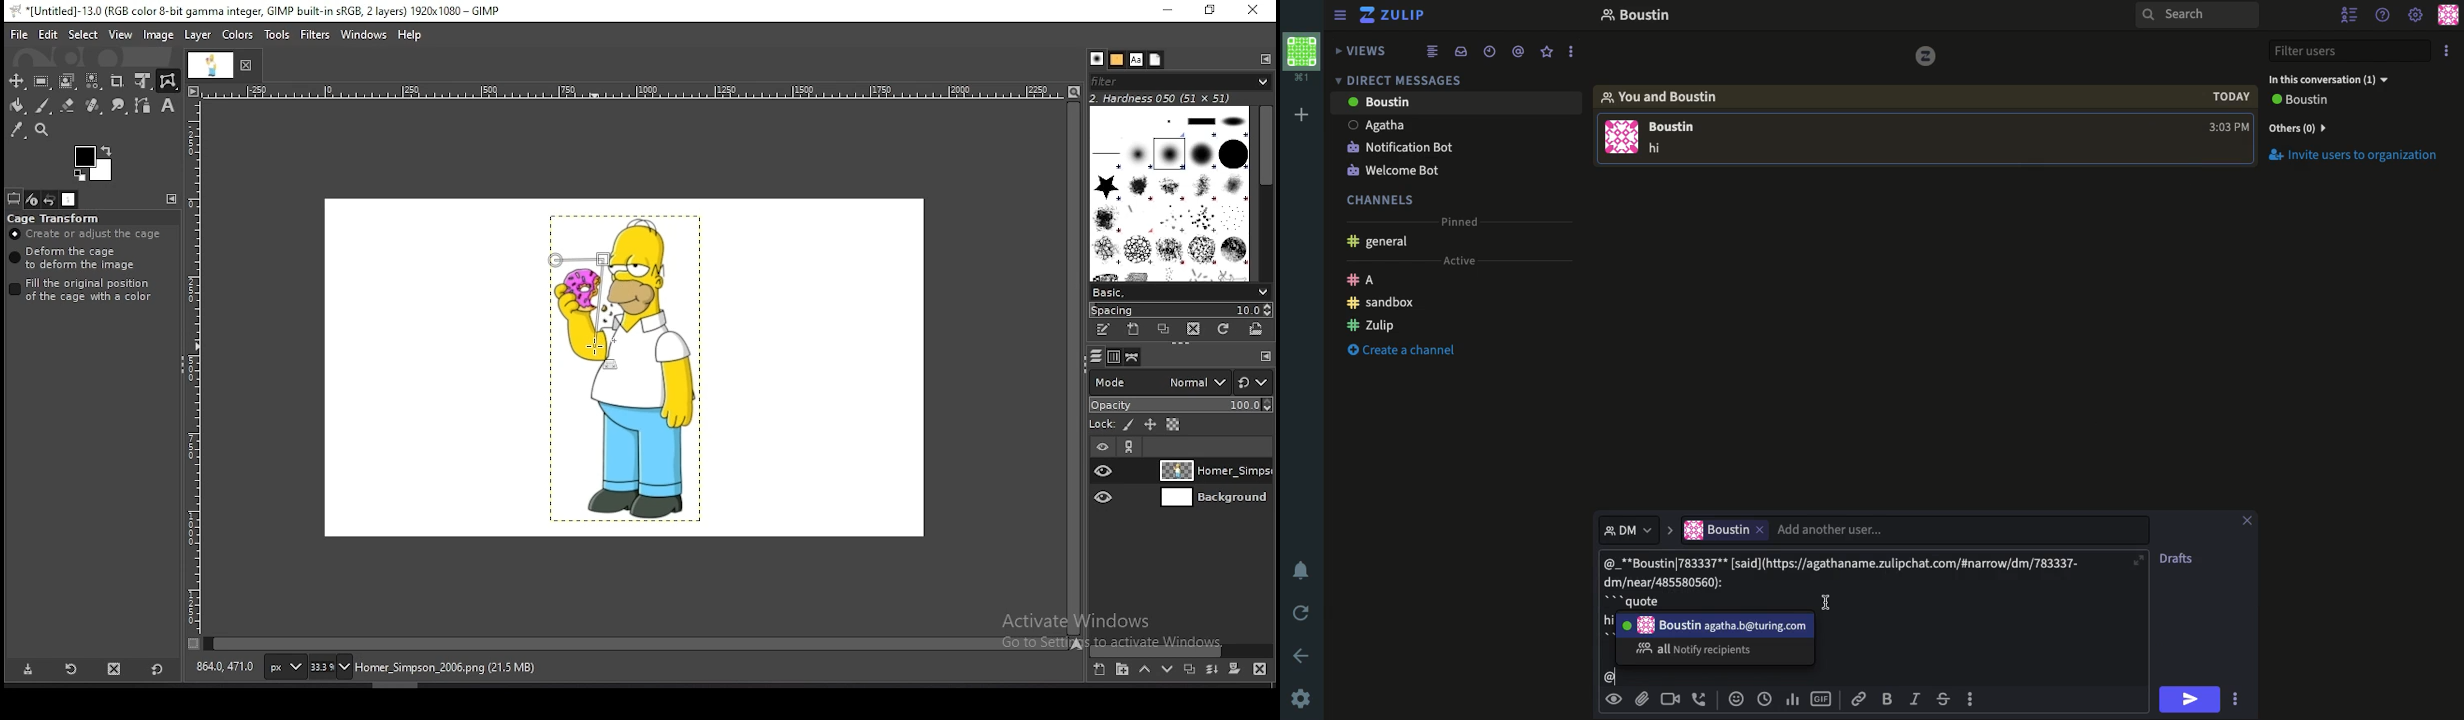  What do you see at coordinates (1298, 116) in the screenshot?
I see `Add` at bounding box center [1298, 116].